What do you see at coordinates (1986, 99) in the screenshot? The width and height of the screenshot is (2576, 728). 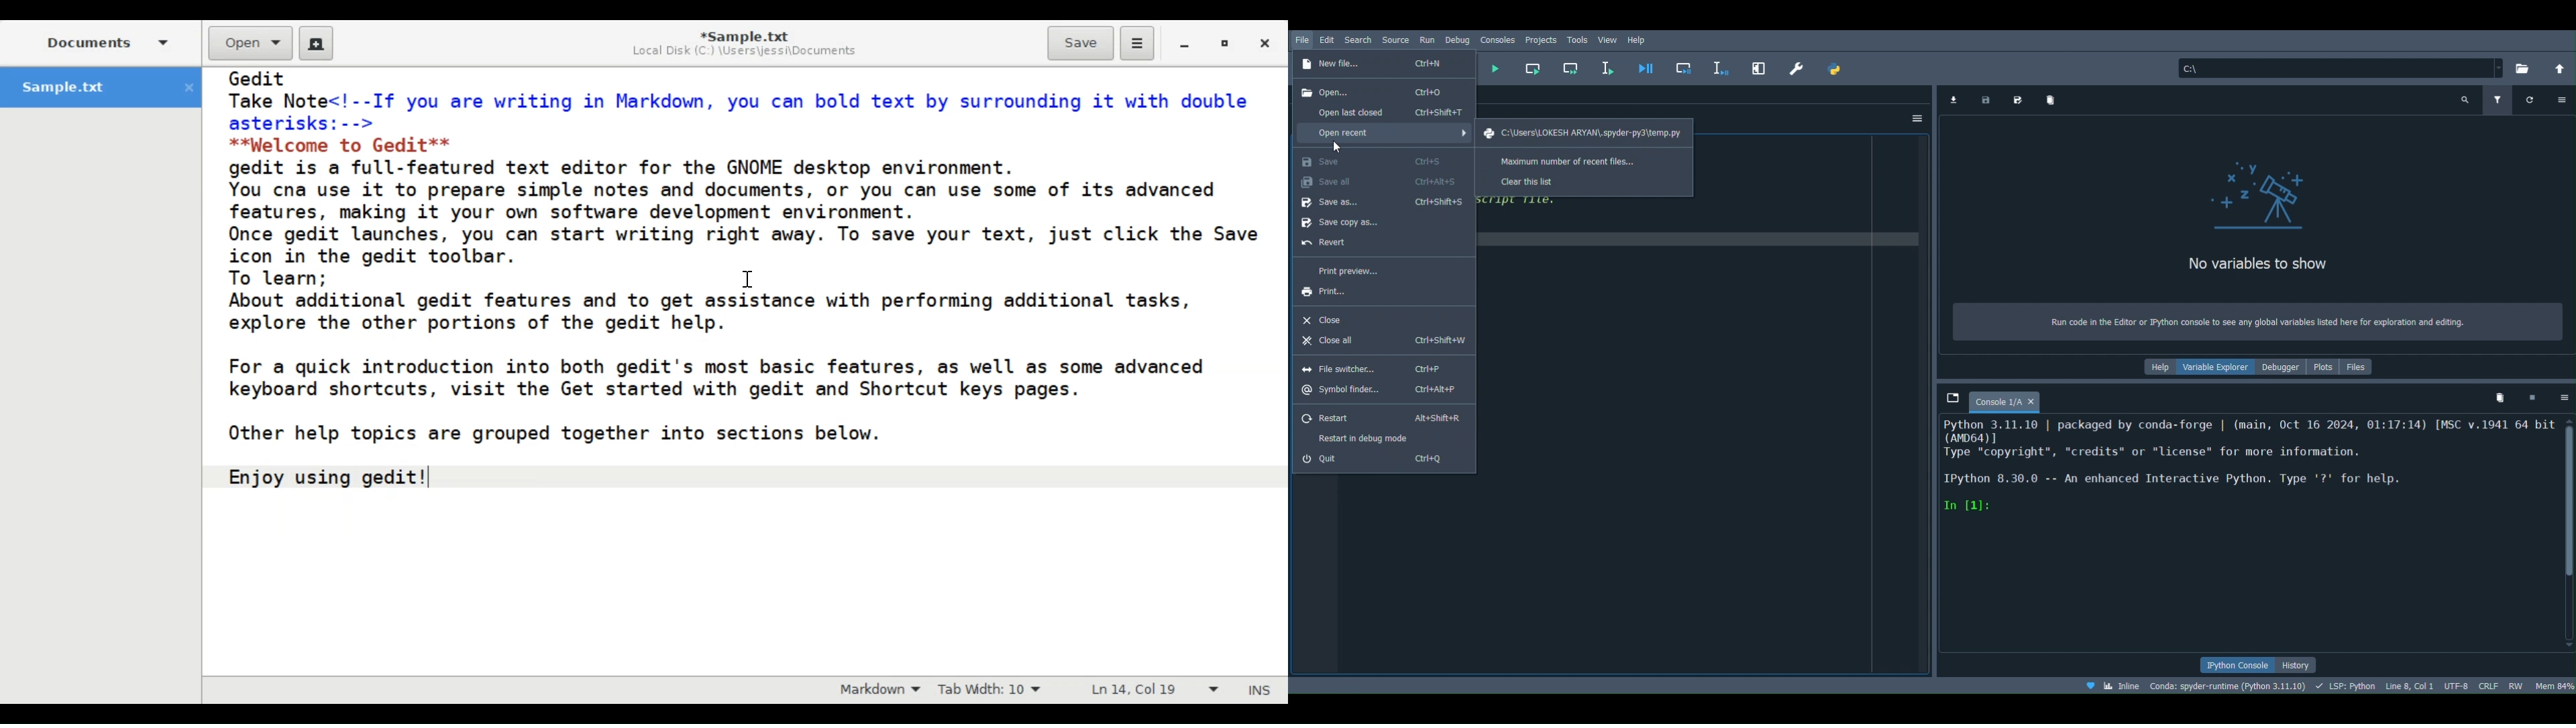 I see `Save data` at bounding box center [1986, 99].